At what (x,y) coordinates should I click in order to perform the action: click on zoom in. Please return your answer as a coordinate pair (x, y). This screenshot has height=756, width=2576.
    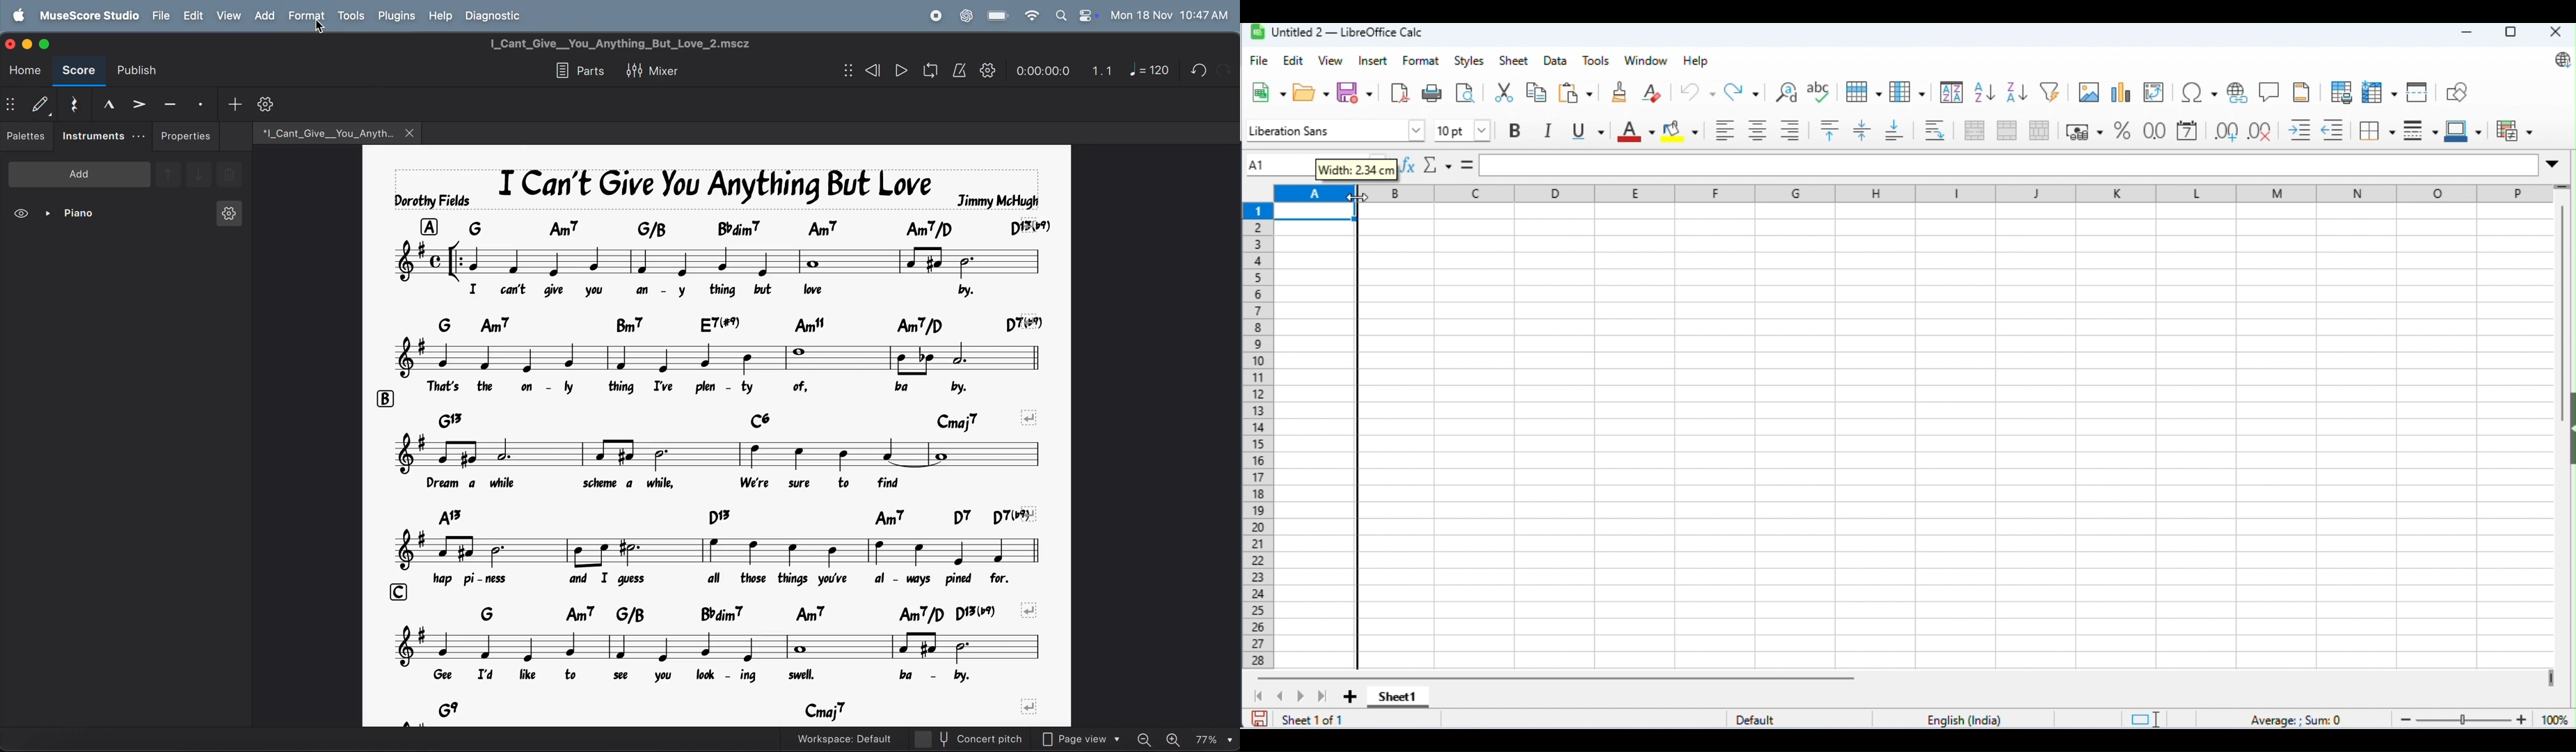
    Looking at the image, I should click on (1176, 738).